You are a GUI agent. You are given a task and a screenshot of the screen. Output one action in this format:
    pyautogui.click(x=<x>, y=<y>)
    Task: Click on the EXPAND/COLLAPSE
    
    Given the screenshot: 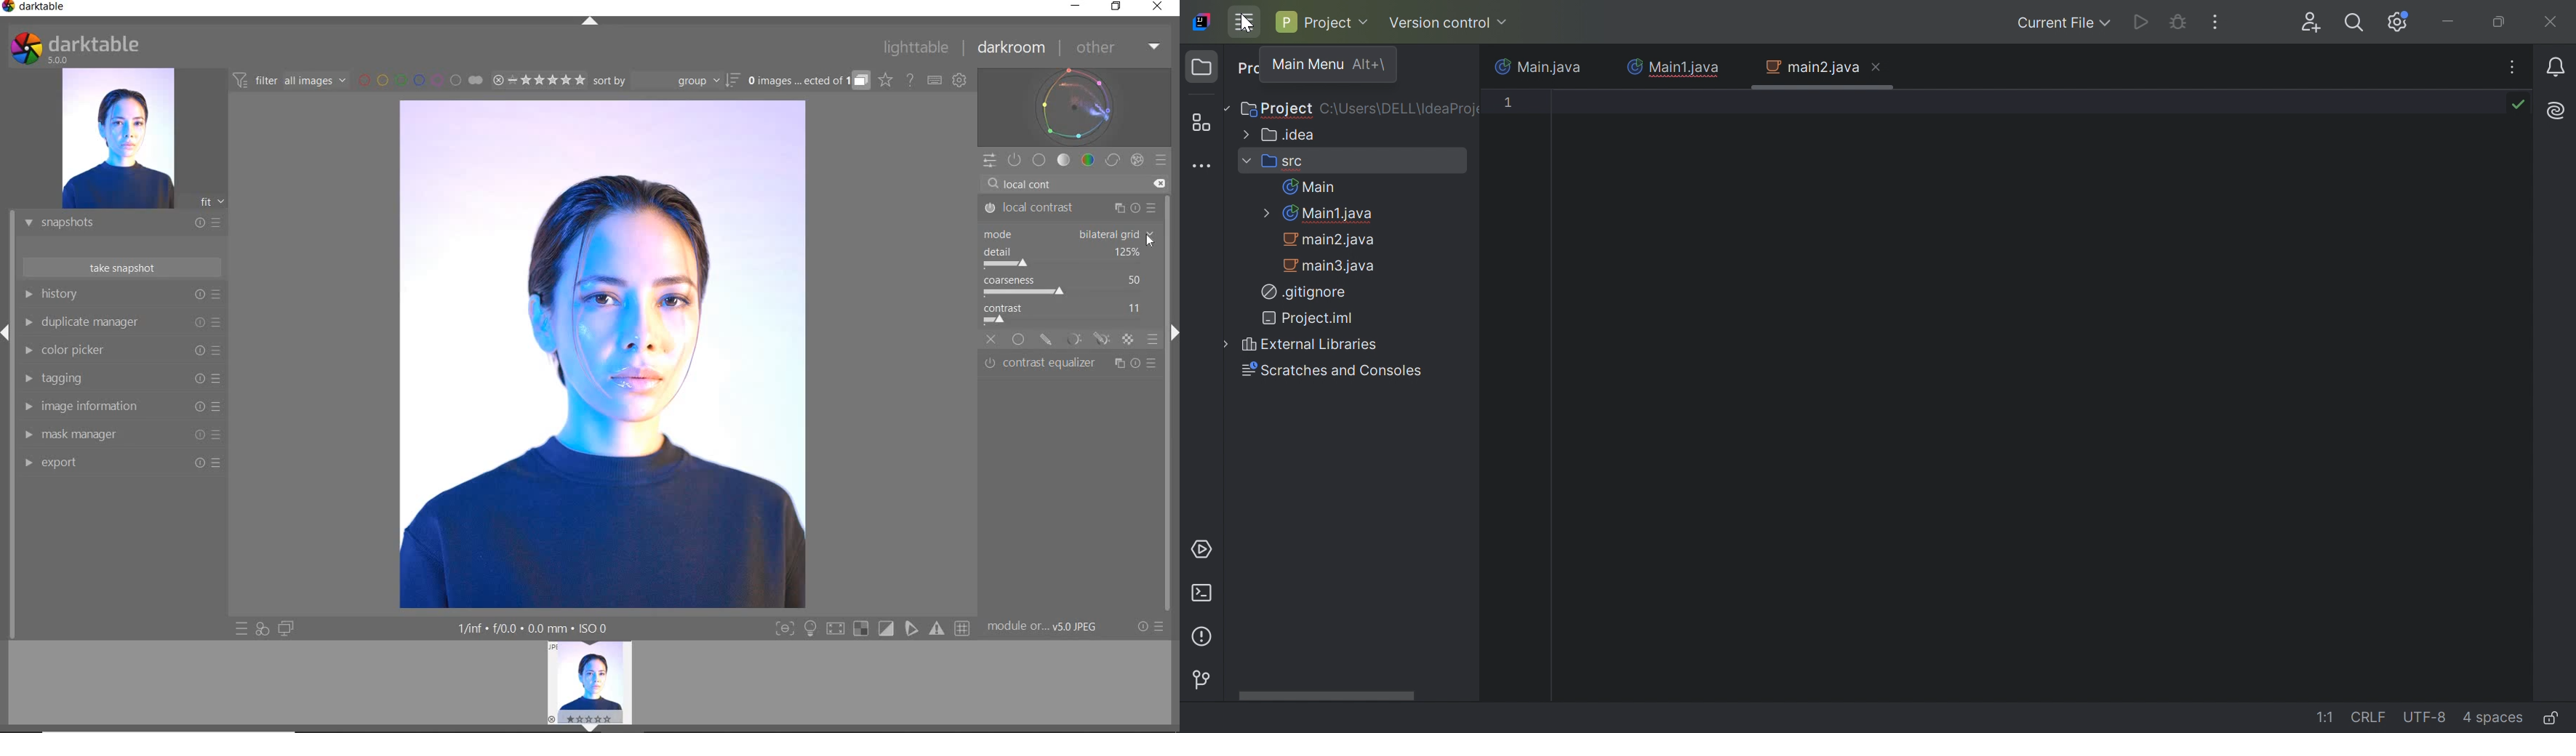 What is the action you would take?
    pyautogui.click(x=595, y=727)
    